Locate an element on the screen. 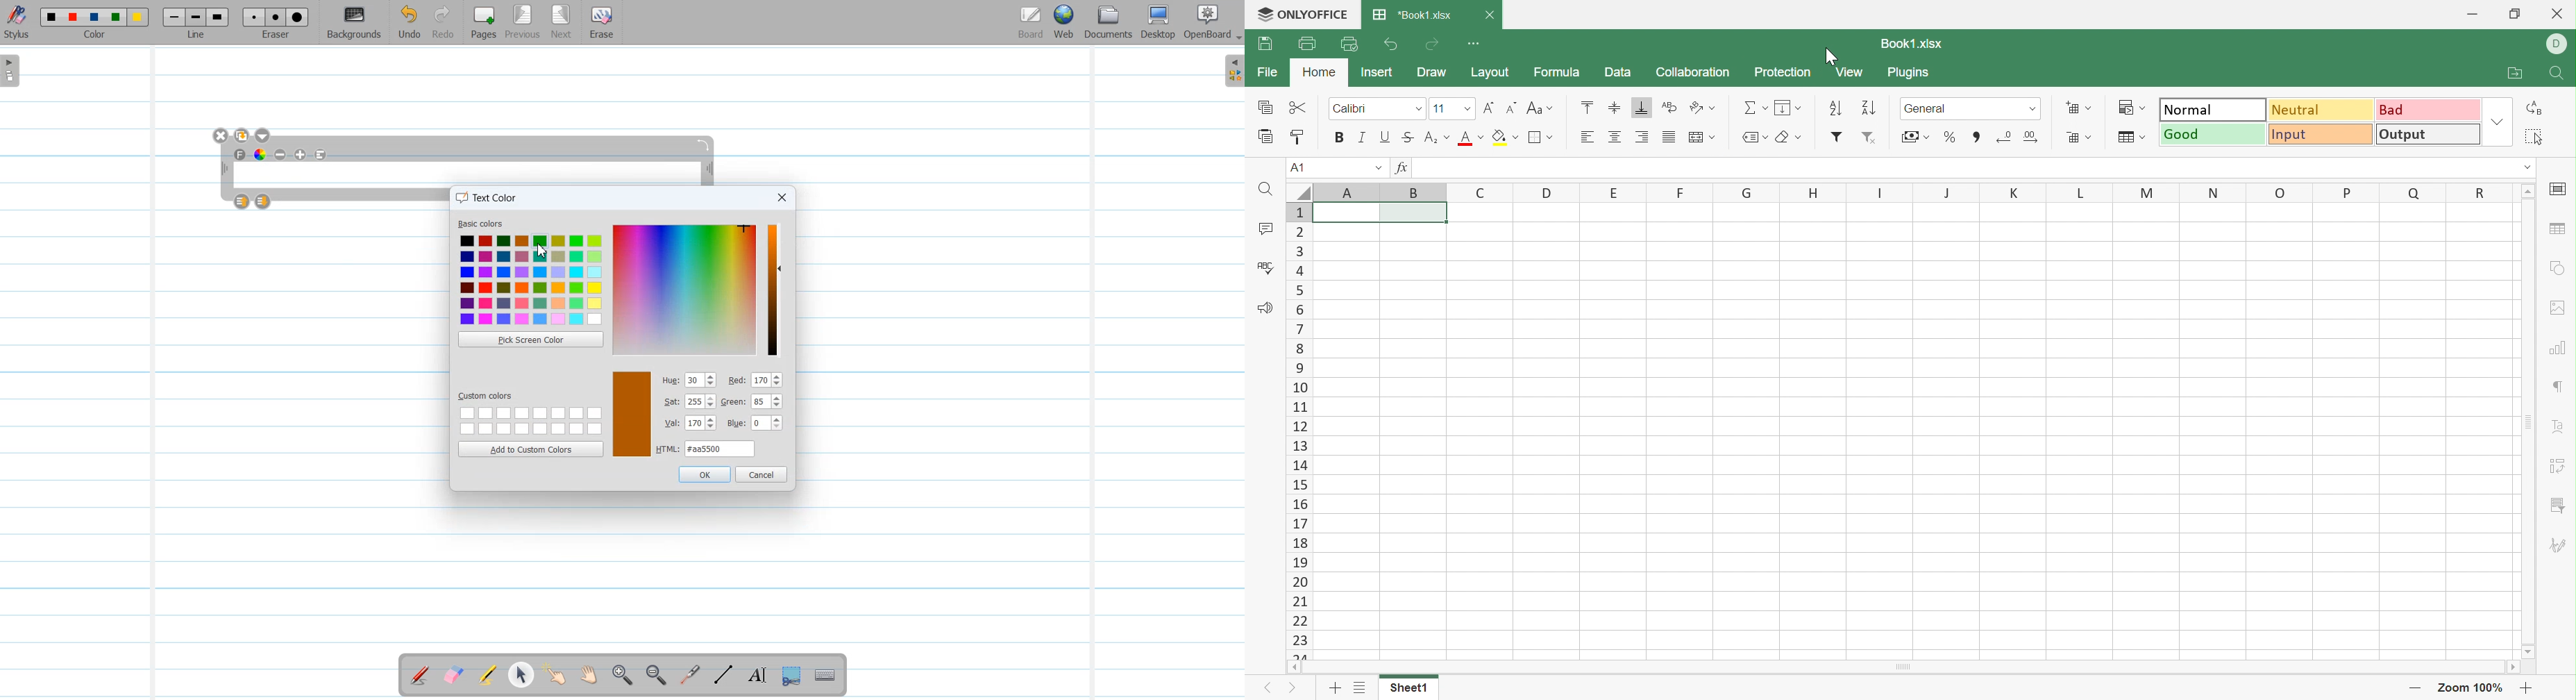 Image resolution: width=2576 pixels, height=700 pixels. Scroll Bar is located at coordinates (1901, 669).